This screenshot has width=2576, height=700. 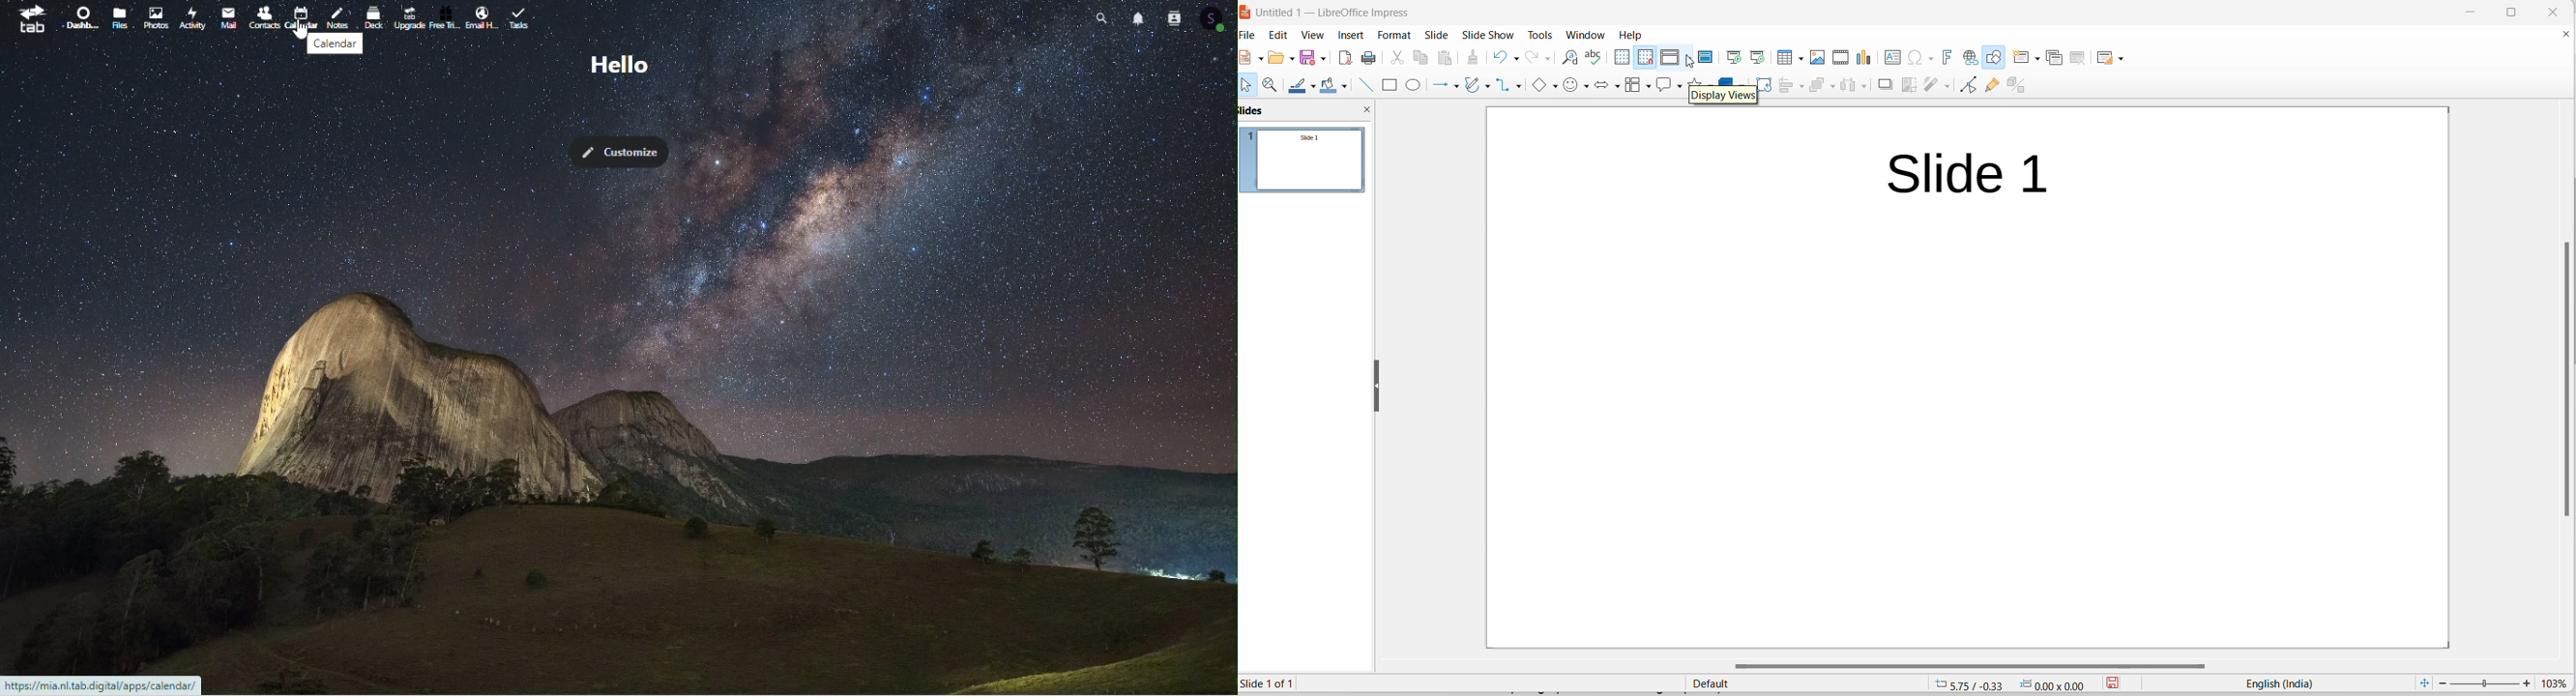 What do you see at coordinates (1370, 59) in the screenshot?
I see `print` at bounding box center [1370, 59].